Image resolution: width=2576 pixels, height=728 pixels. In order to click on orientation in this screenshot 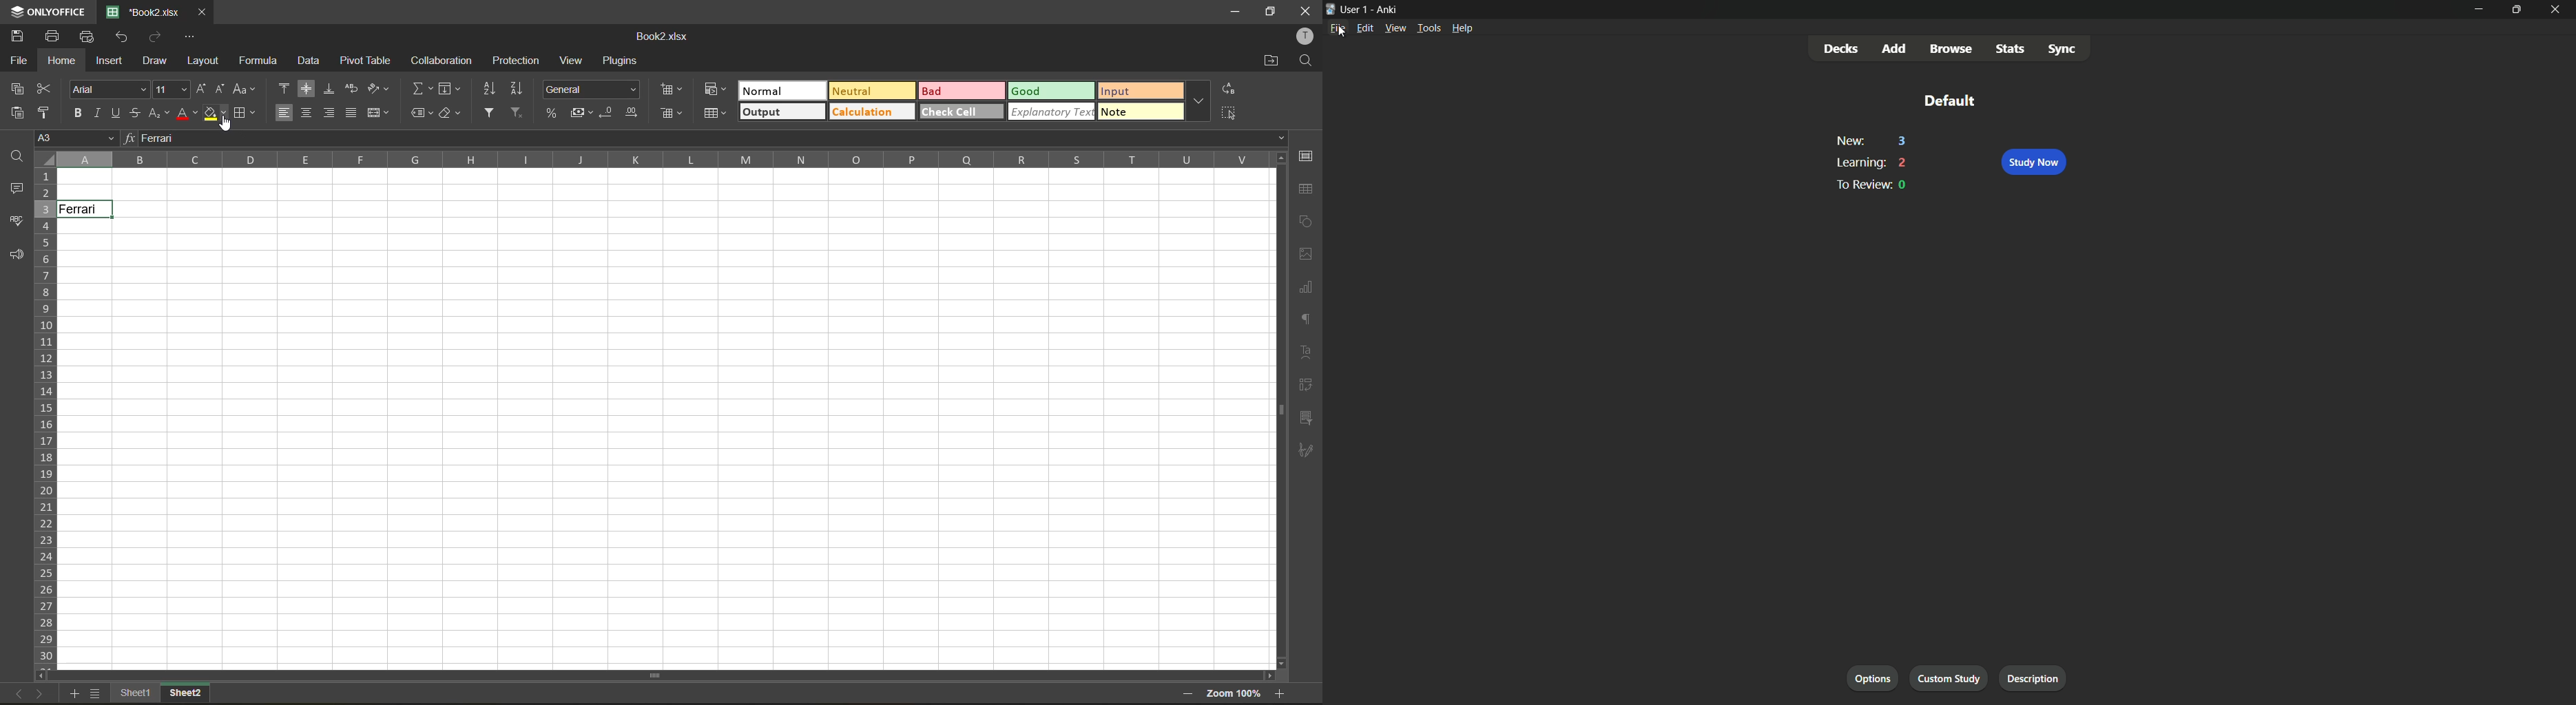, I will do `click(377, 89)`.